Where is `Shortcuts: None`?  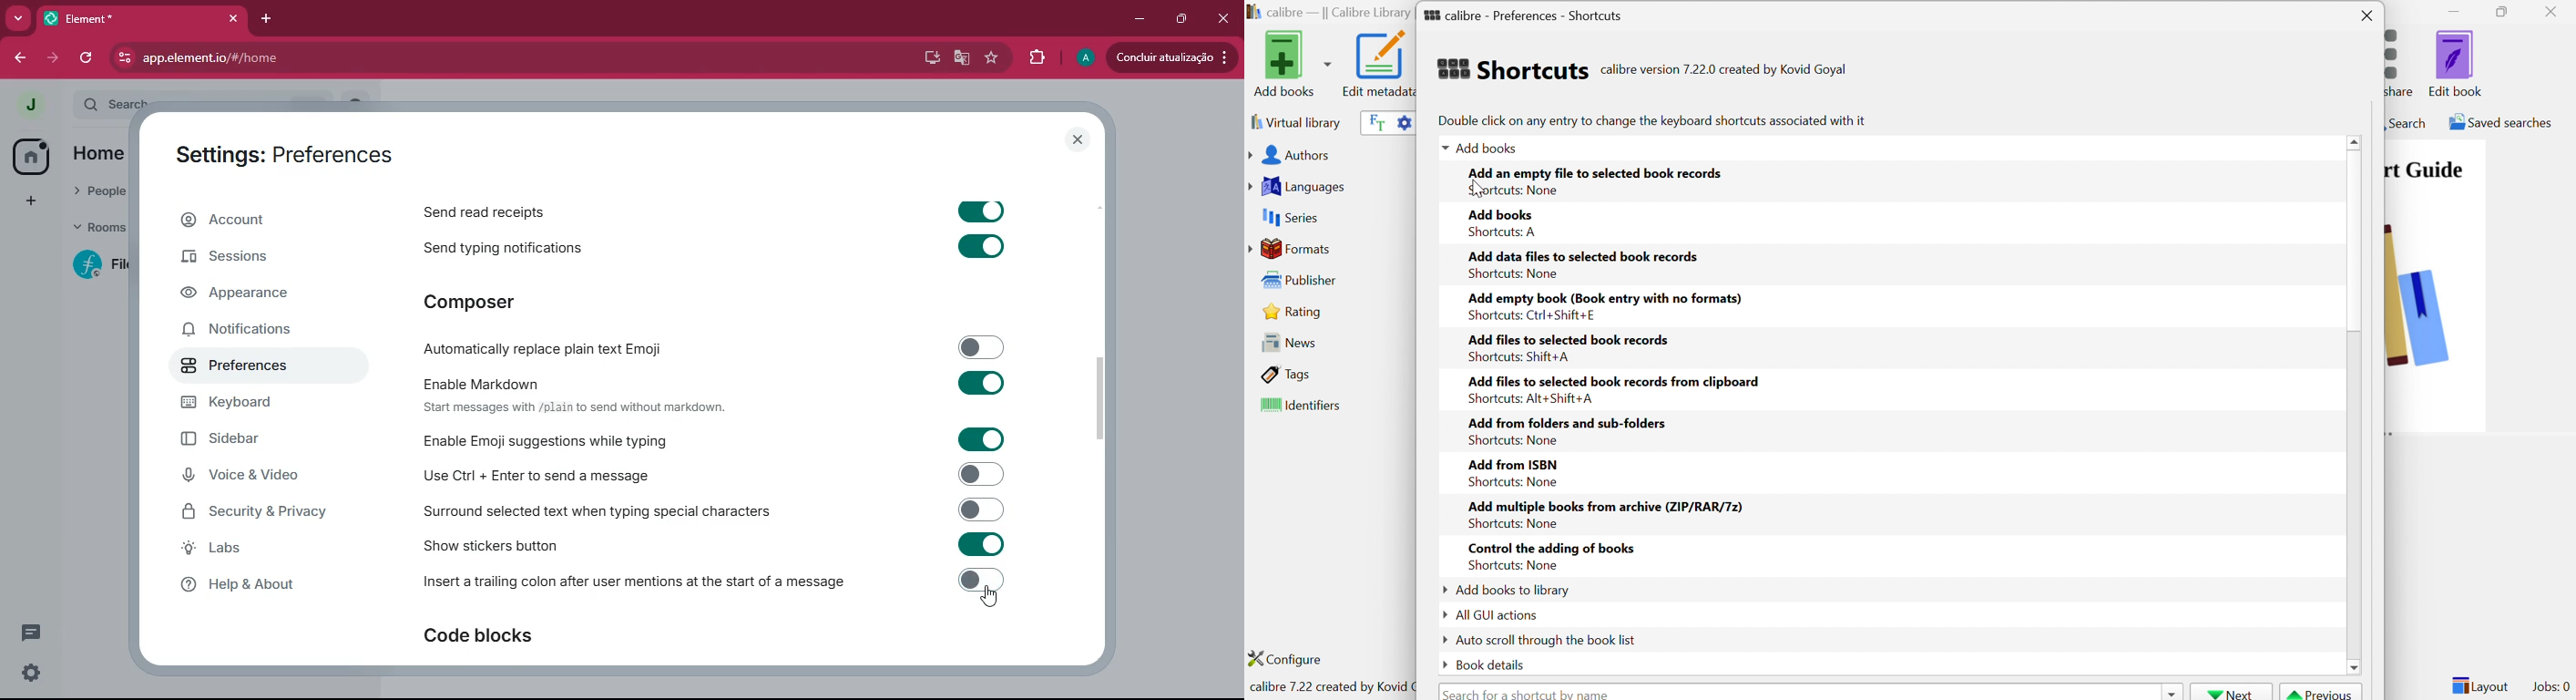
Shortcuts: None is located at coordinates (1513, 483).